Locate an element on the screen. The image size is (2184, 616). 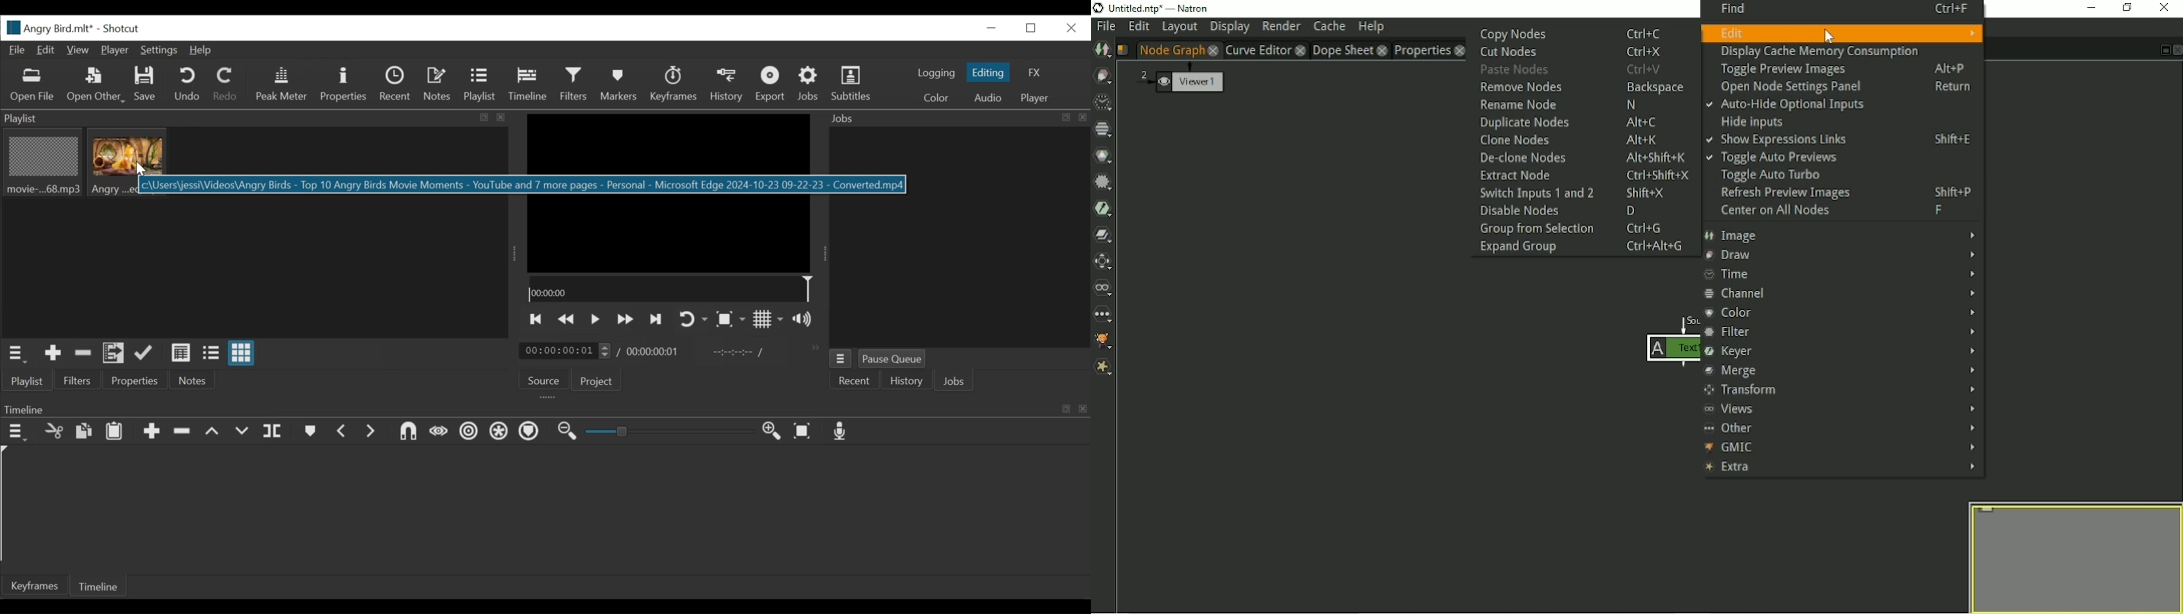
Playlist is located at coordinates (28, 381).